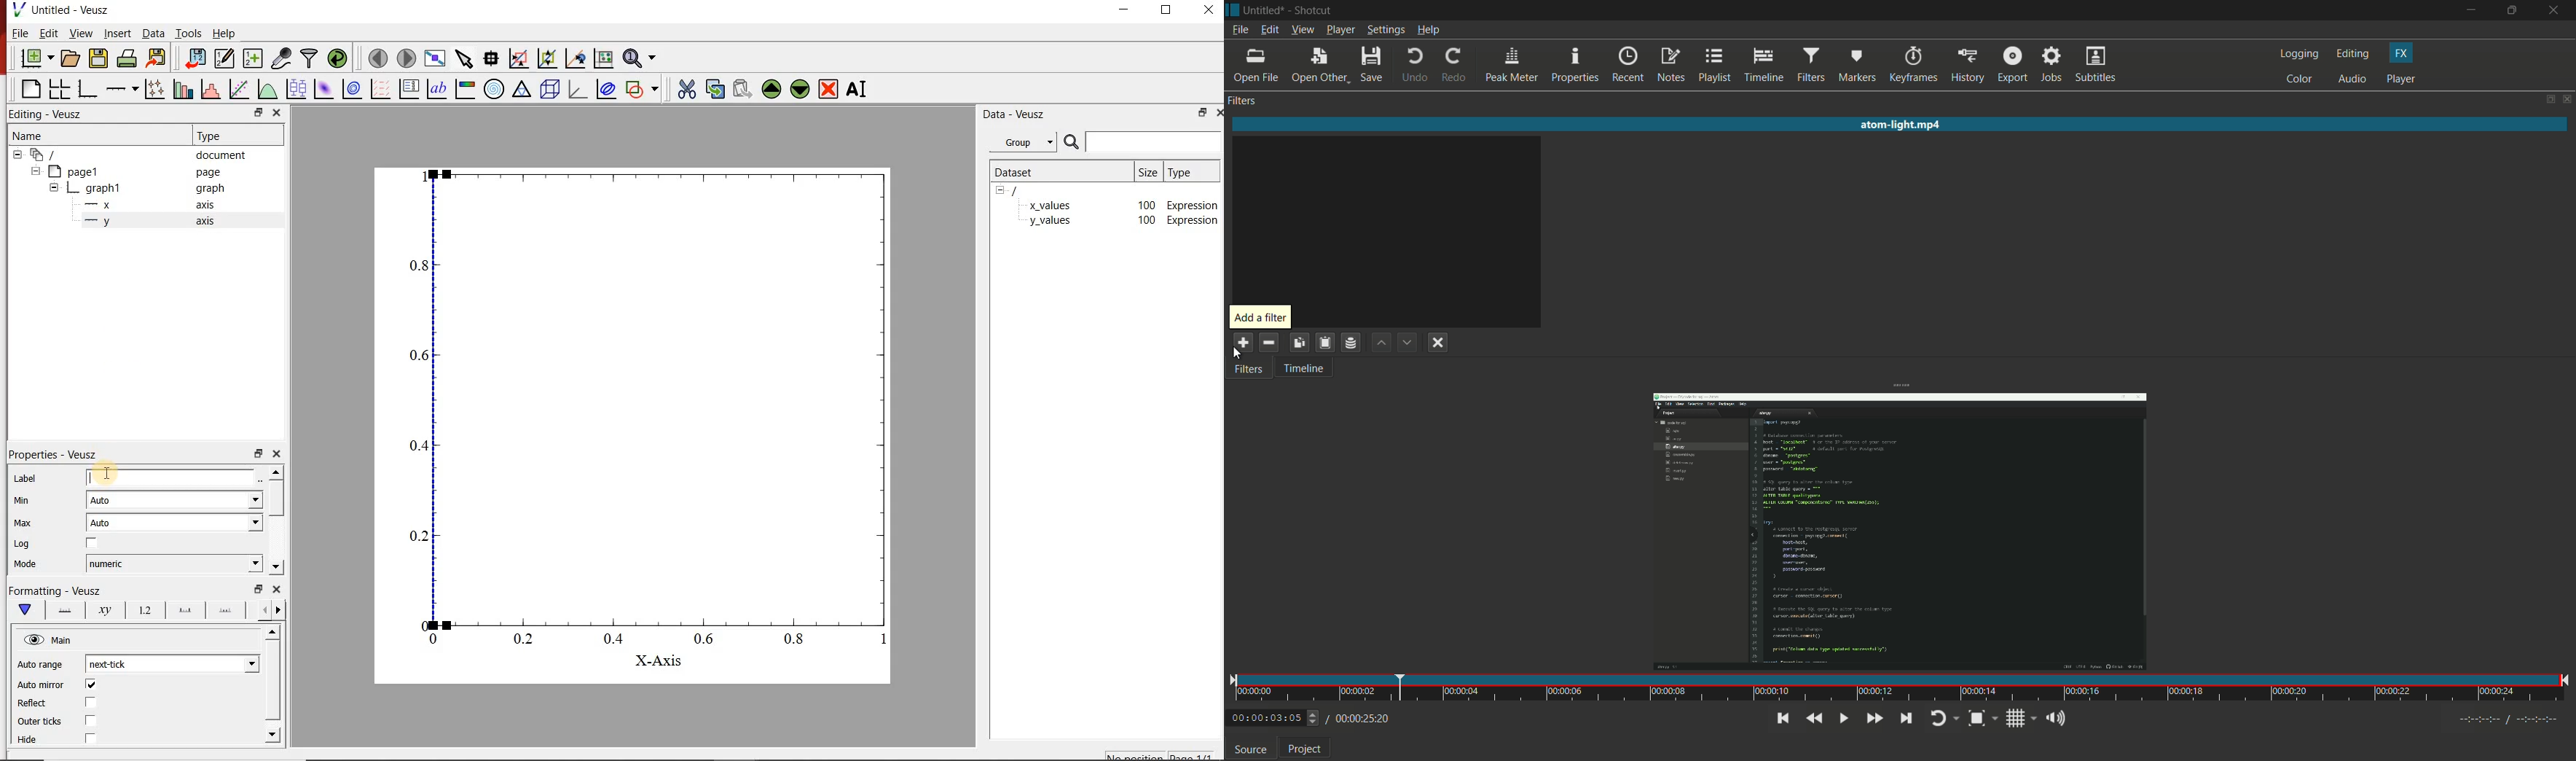  I want to click on /00:00:25:20, so click(1363, 718).